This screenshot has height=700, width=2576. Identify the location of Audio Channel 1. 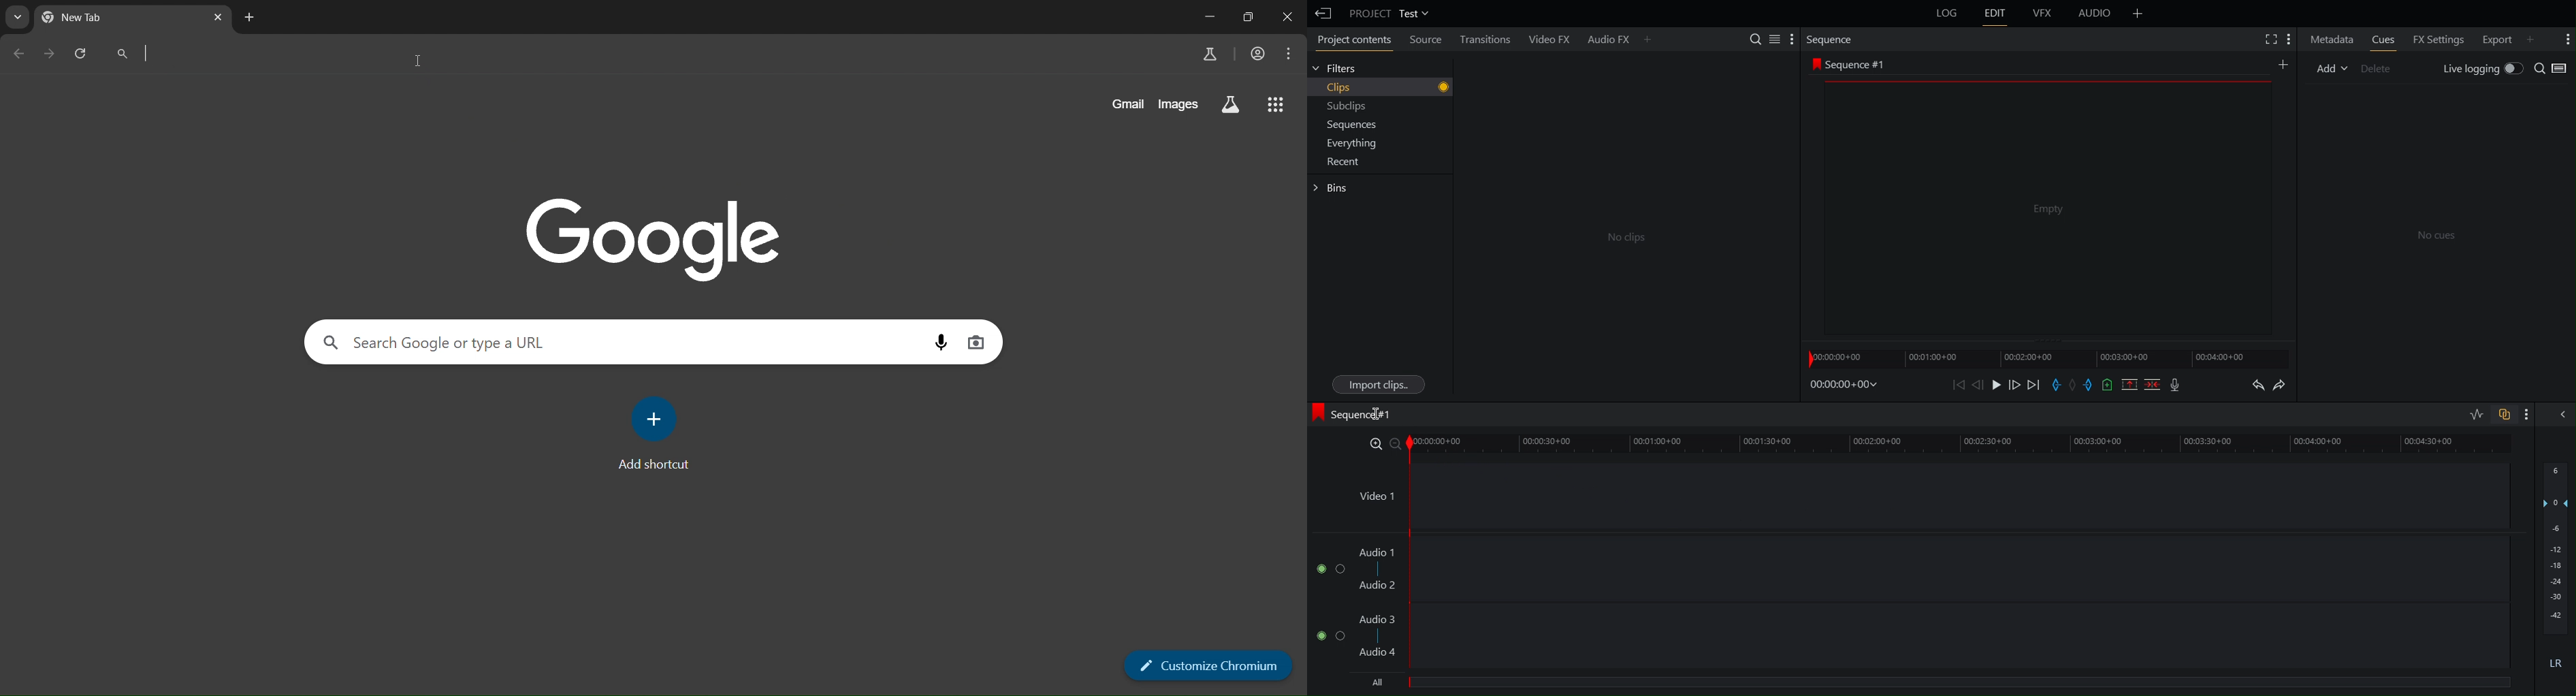
(1330, 567).